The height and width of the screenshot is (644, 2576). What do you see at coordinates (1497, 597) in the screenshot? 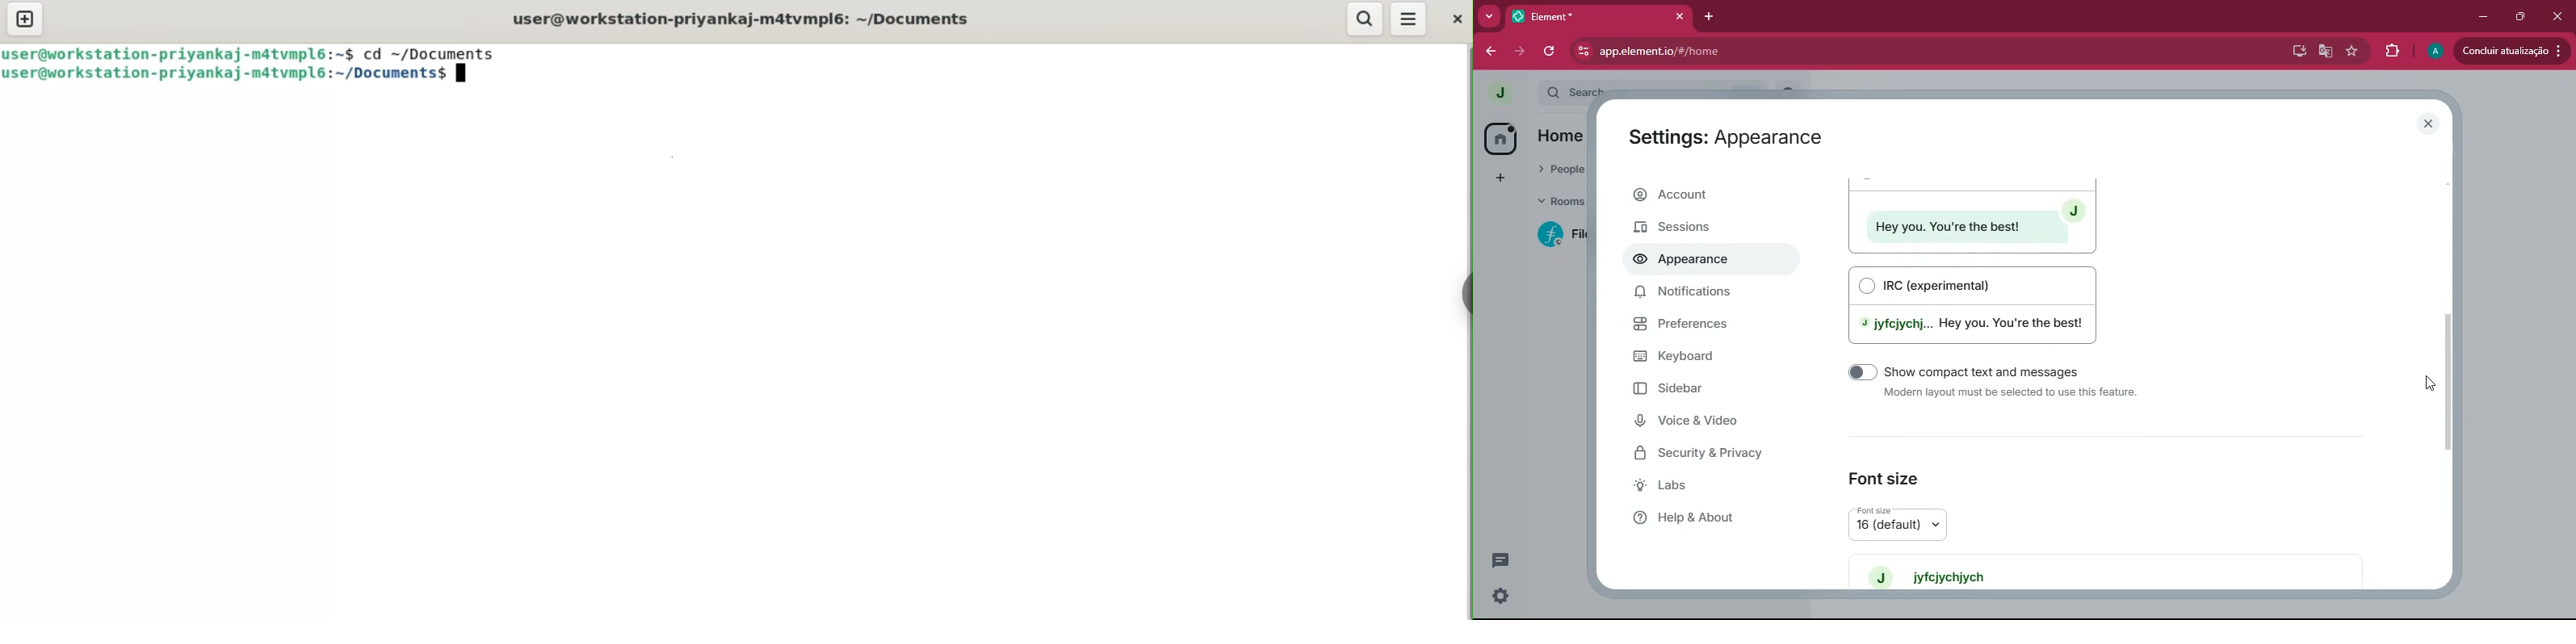
I see `settings` at bounding box center [1497, 597].